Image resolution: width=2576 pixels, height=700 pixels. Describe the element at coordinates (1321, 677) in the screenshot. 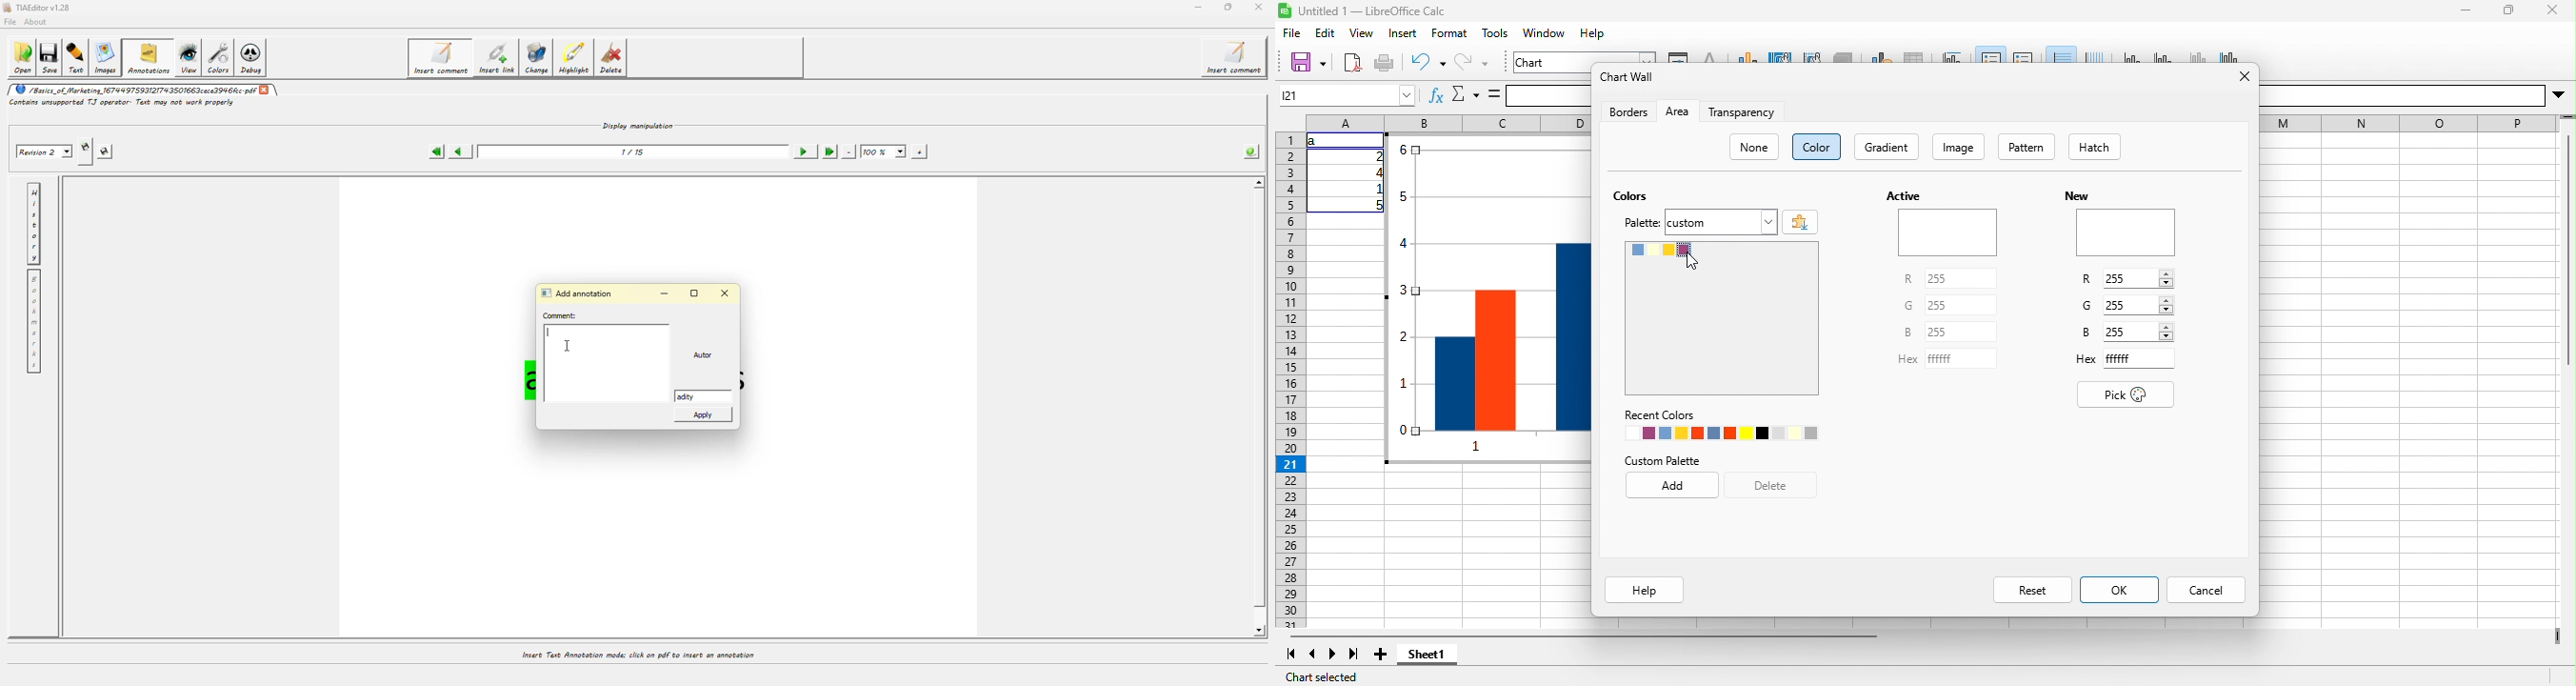

I see `chart selected` at that location.